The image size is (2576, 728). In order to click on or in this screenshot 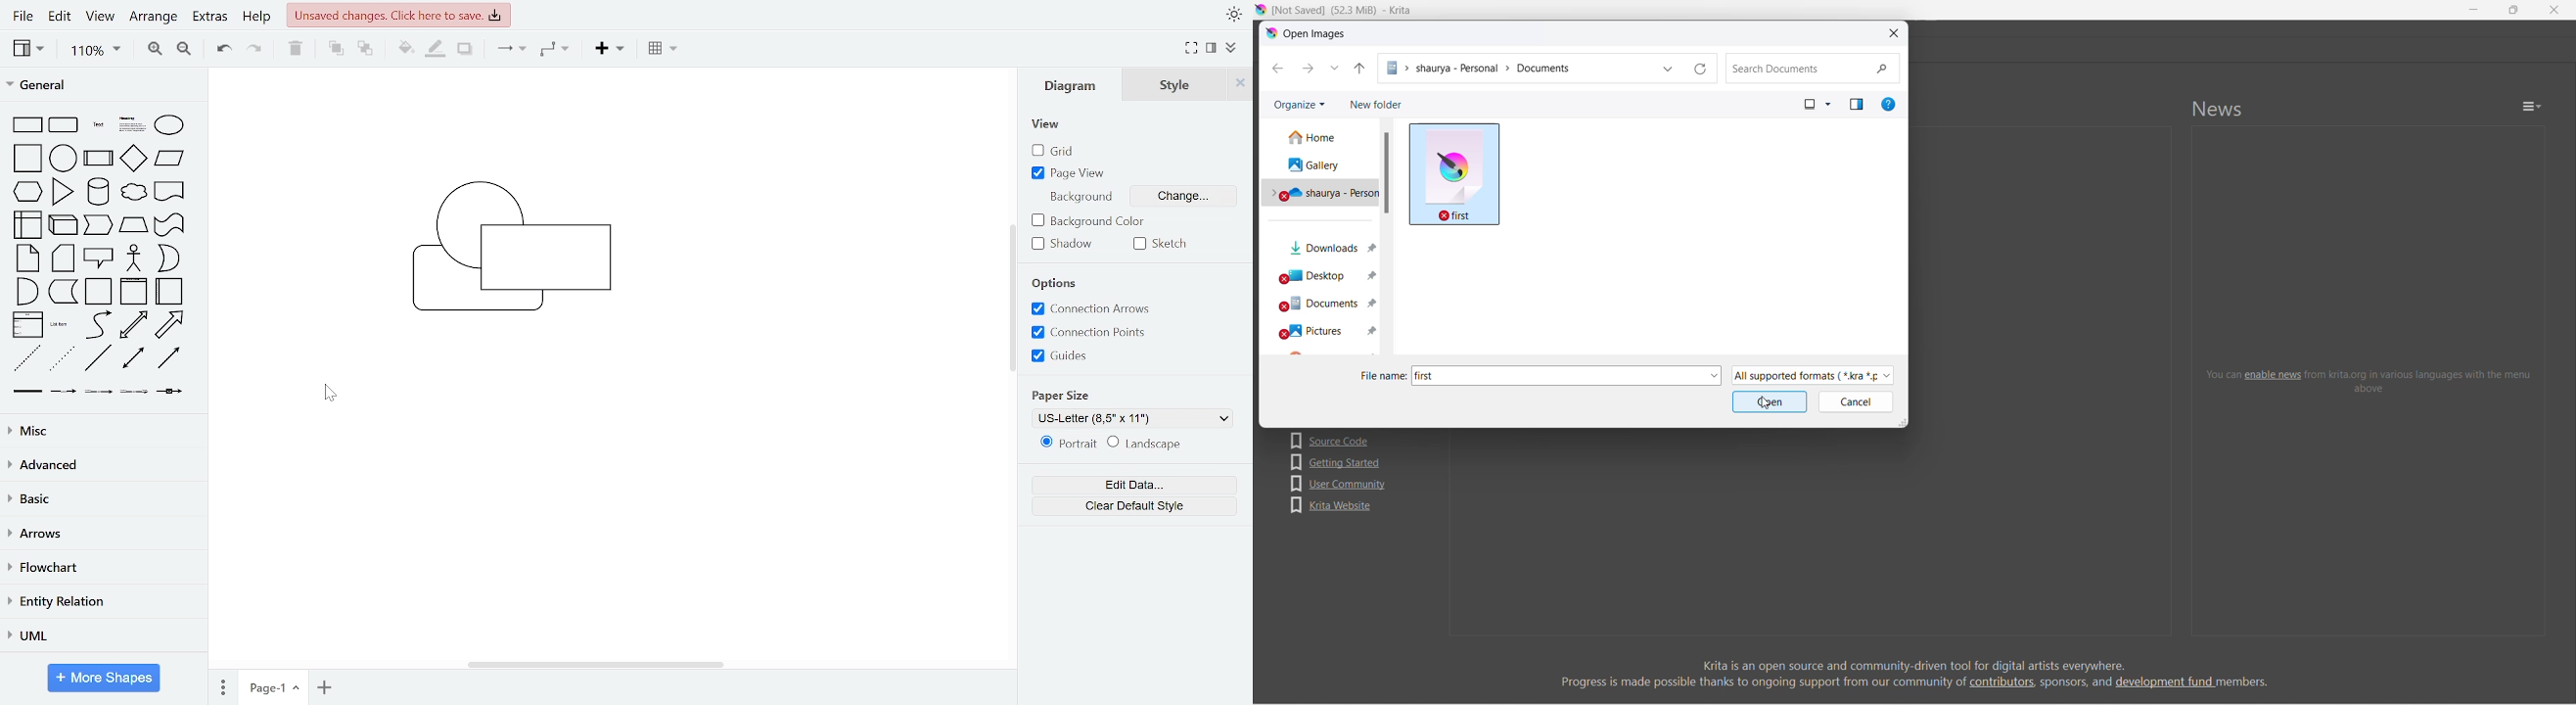, I will do `click(168, 258)`.